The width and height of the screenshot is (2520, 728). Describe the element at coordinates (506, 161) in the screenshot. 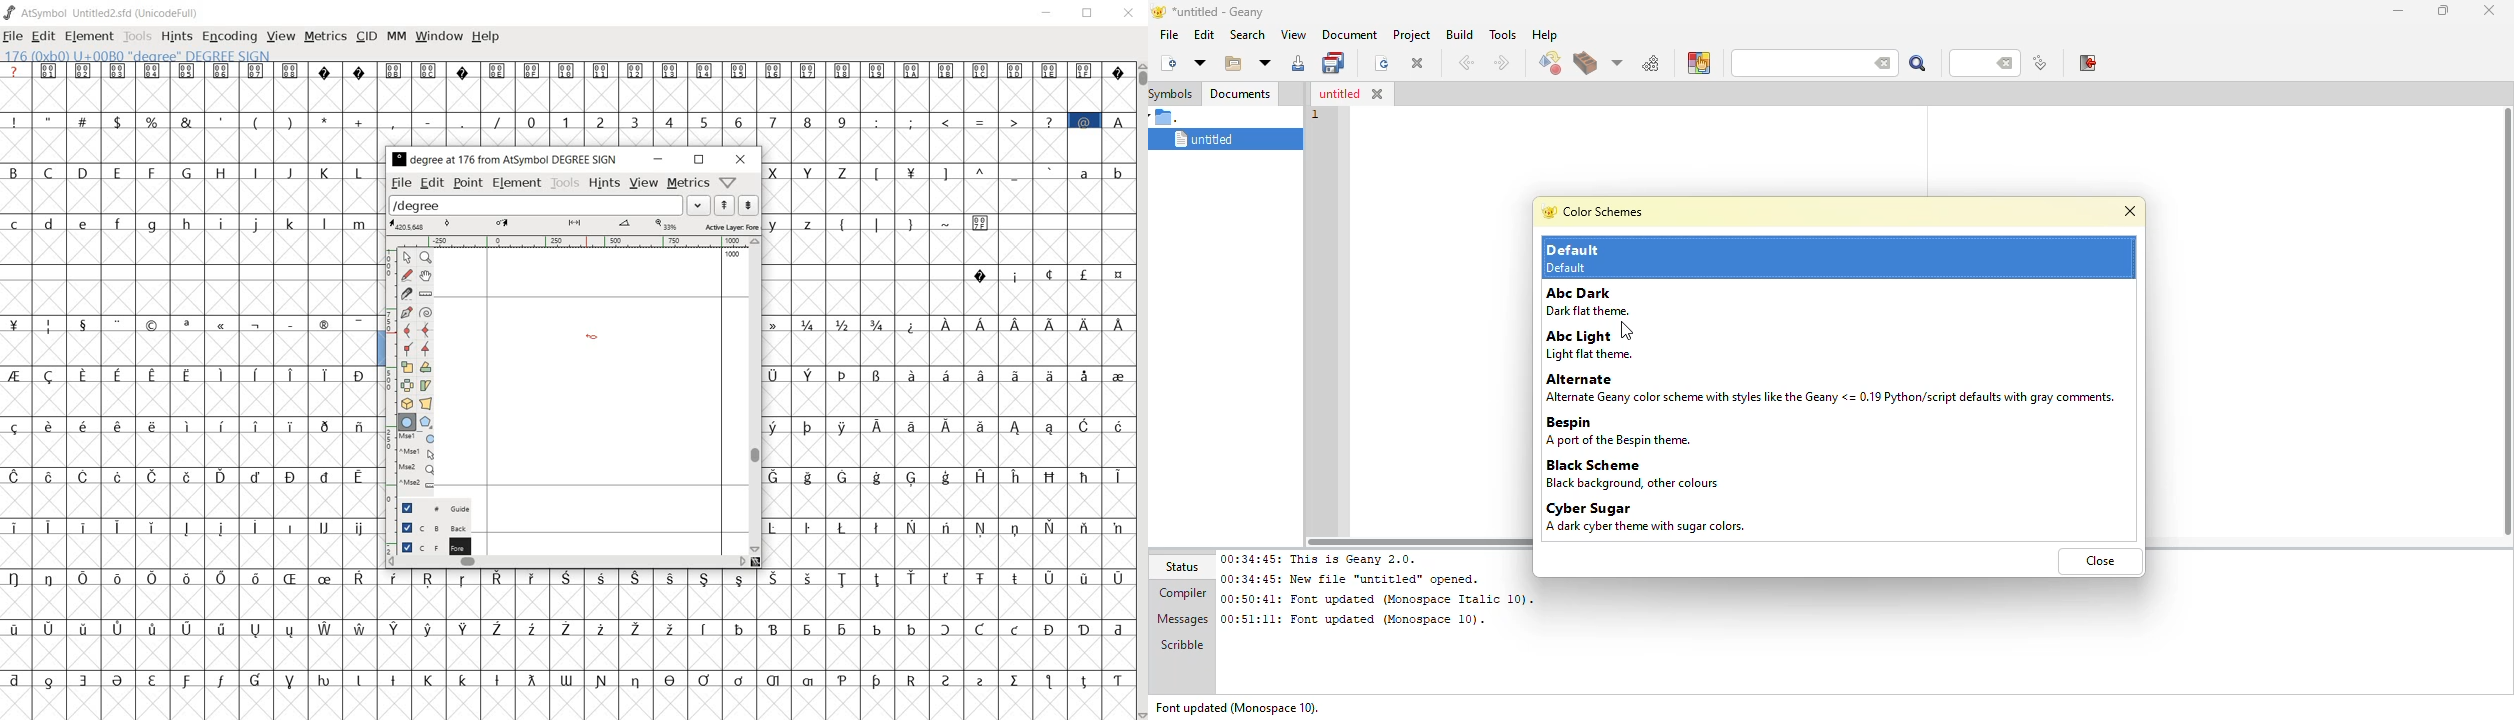

I see `degree at 176 from AtSymbol Degree Sign` at that location.